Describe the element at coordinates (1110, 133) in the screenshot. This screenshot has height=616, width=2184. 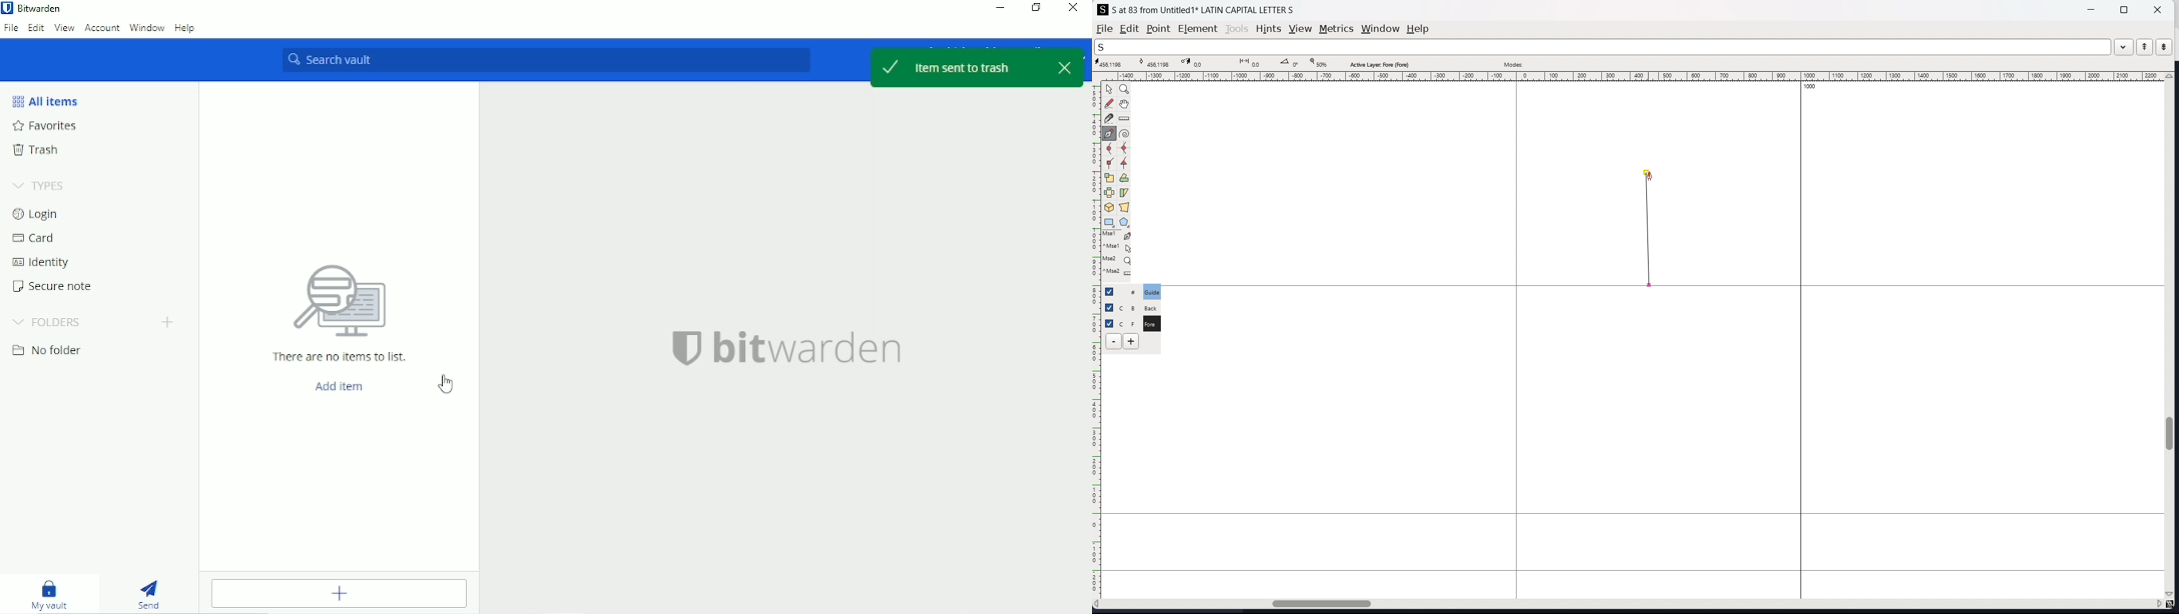
I see `add a point then drag out its control points` at that location.